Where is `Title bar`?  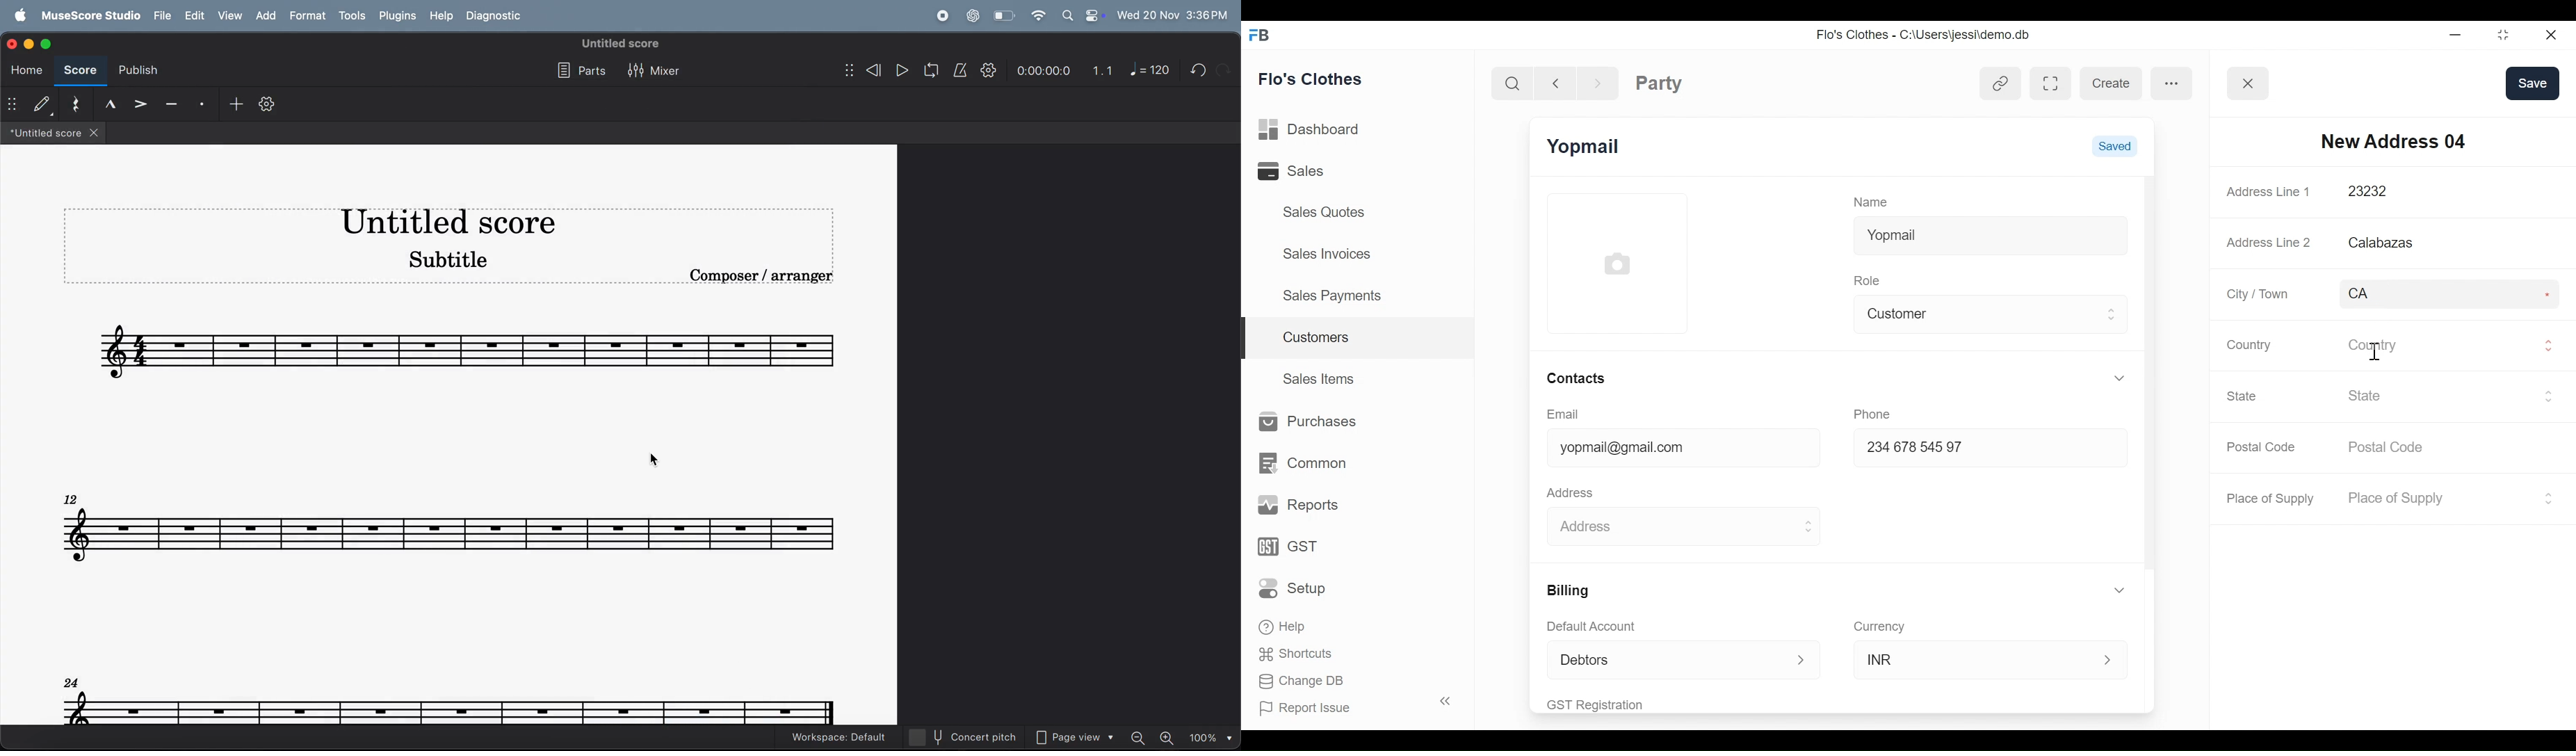
Title bar is located at coordinates (447, 223).